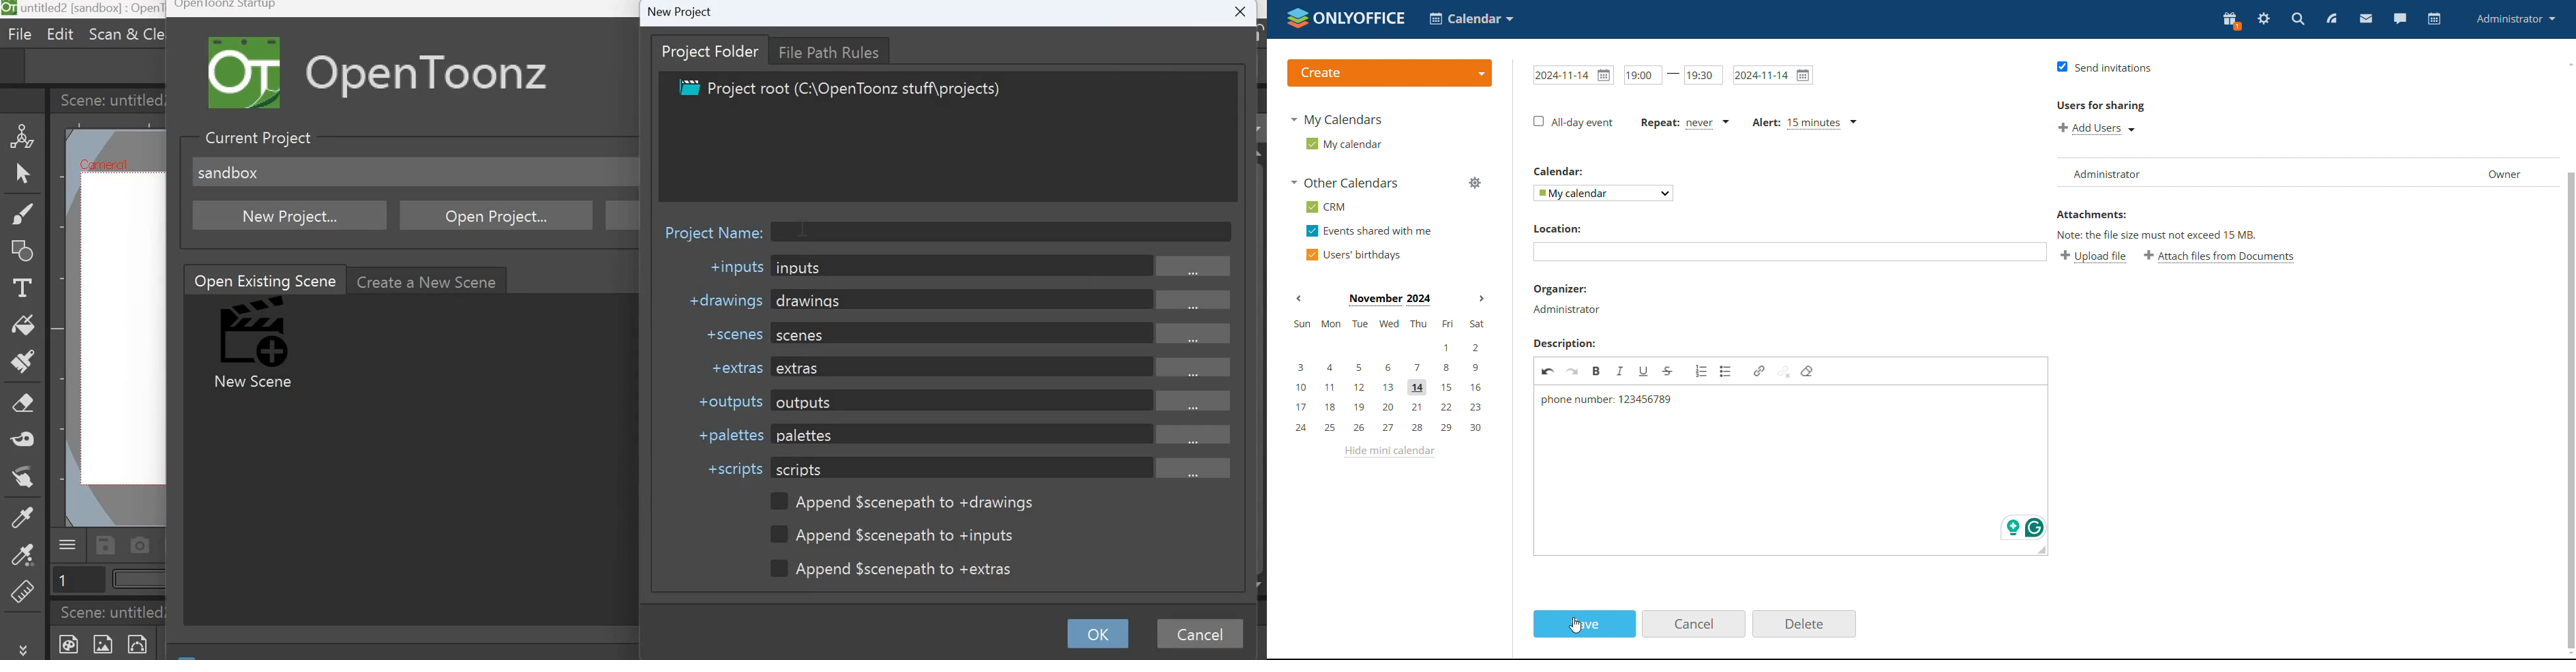 The height and width of the screenshot is (672, 2576). Describe the element at coordinates (1557, 228) in the screenshot. I see `location` at that location.